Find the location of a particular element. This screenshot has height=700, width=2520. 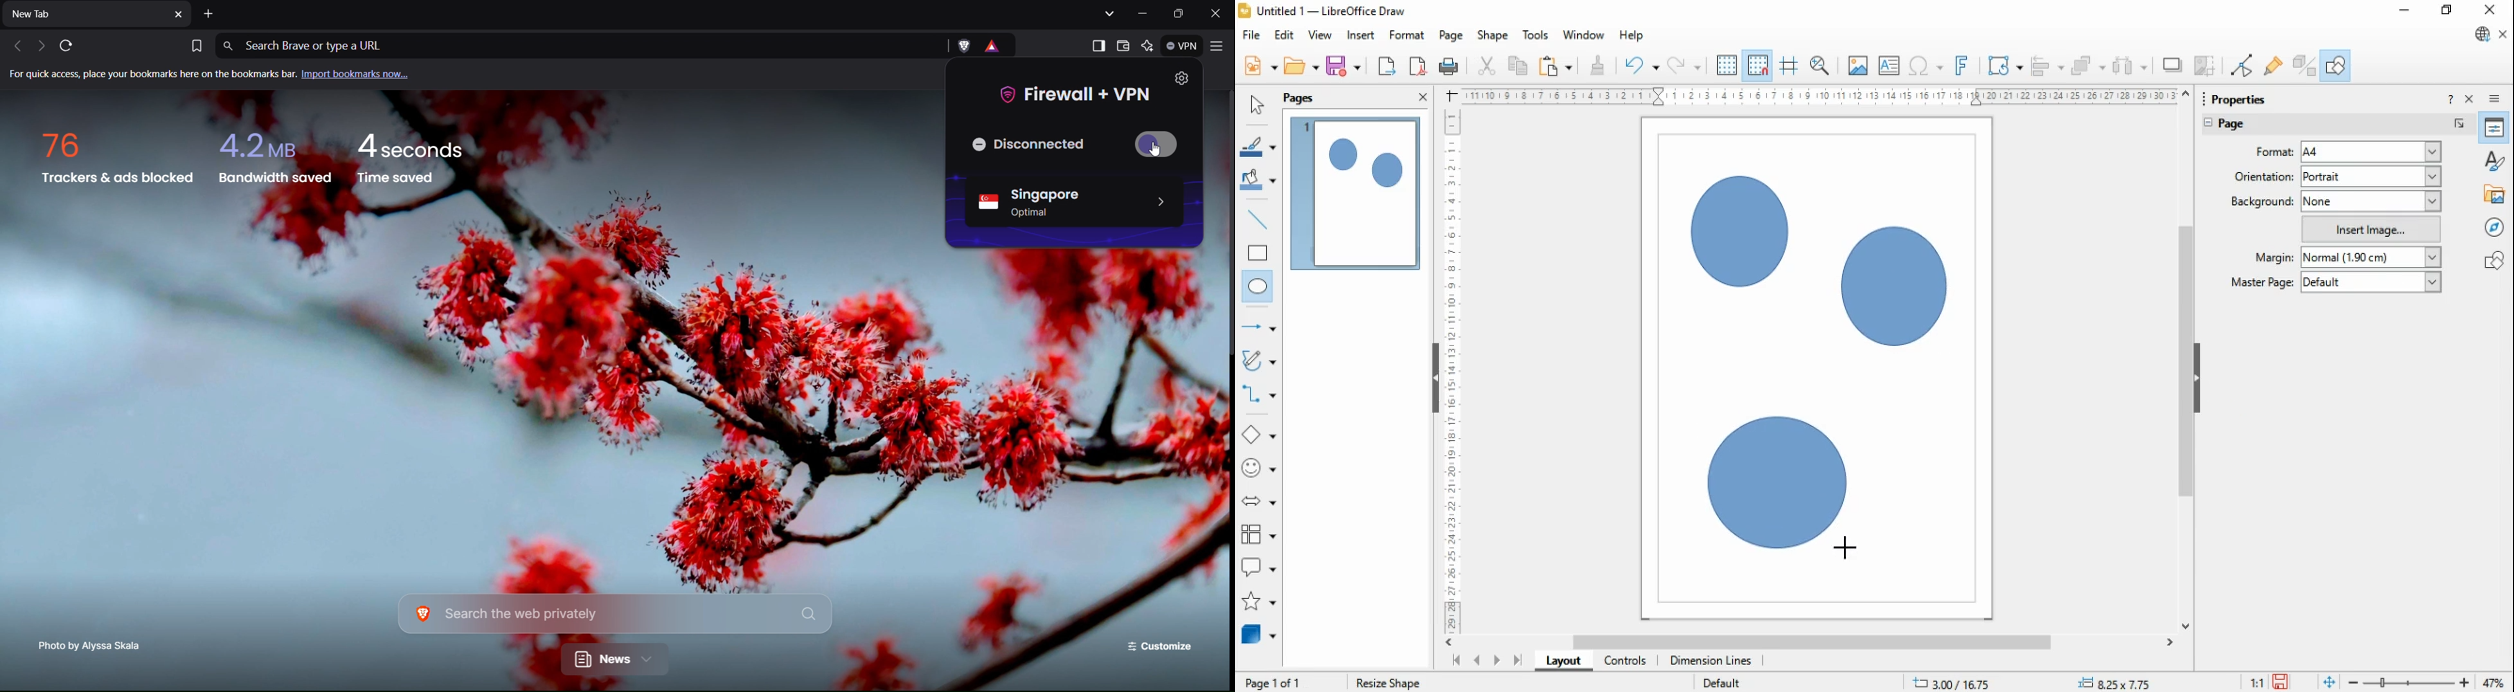

tools is located at coordinates (1537, 36).